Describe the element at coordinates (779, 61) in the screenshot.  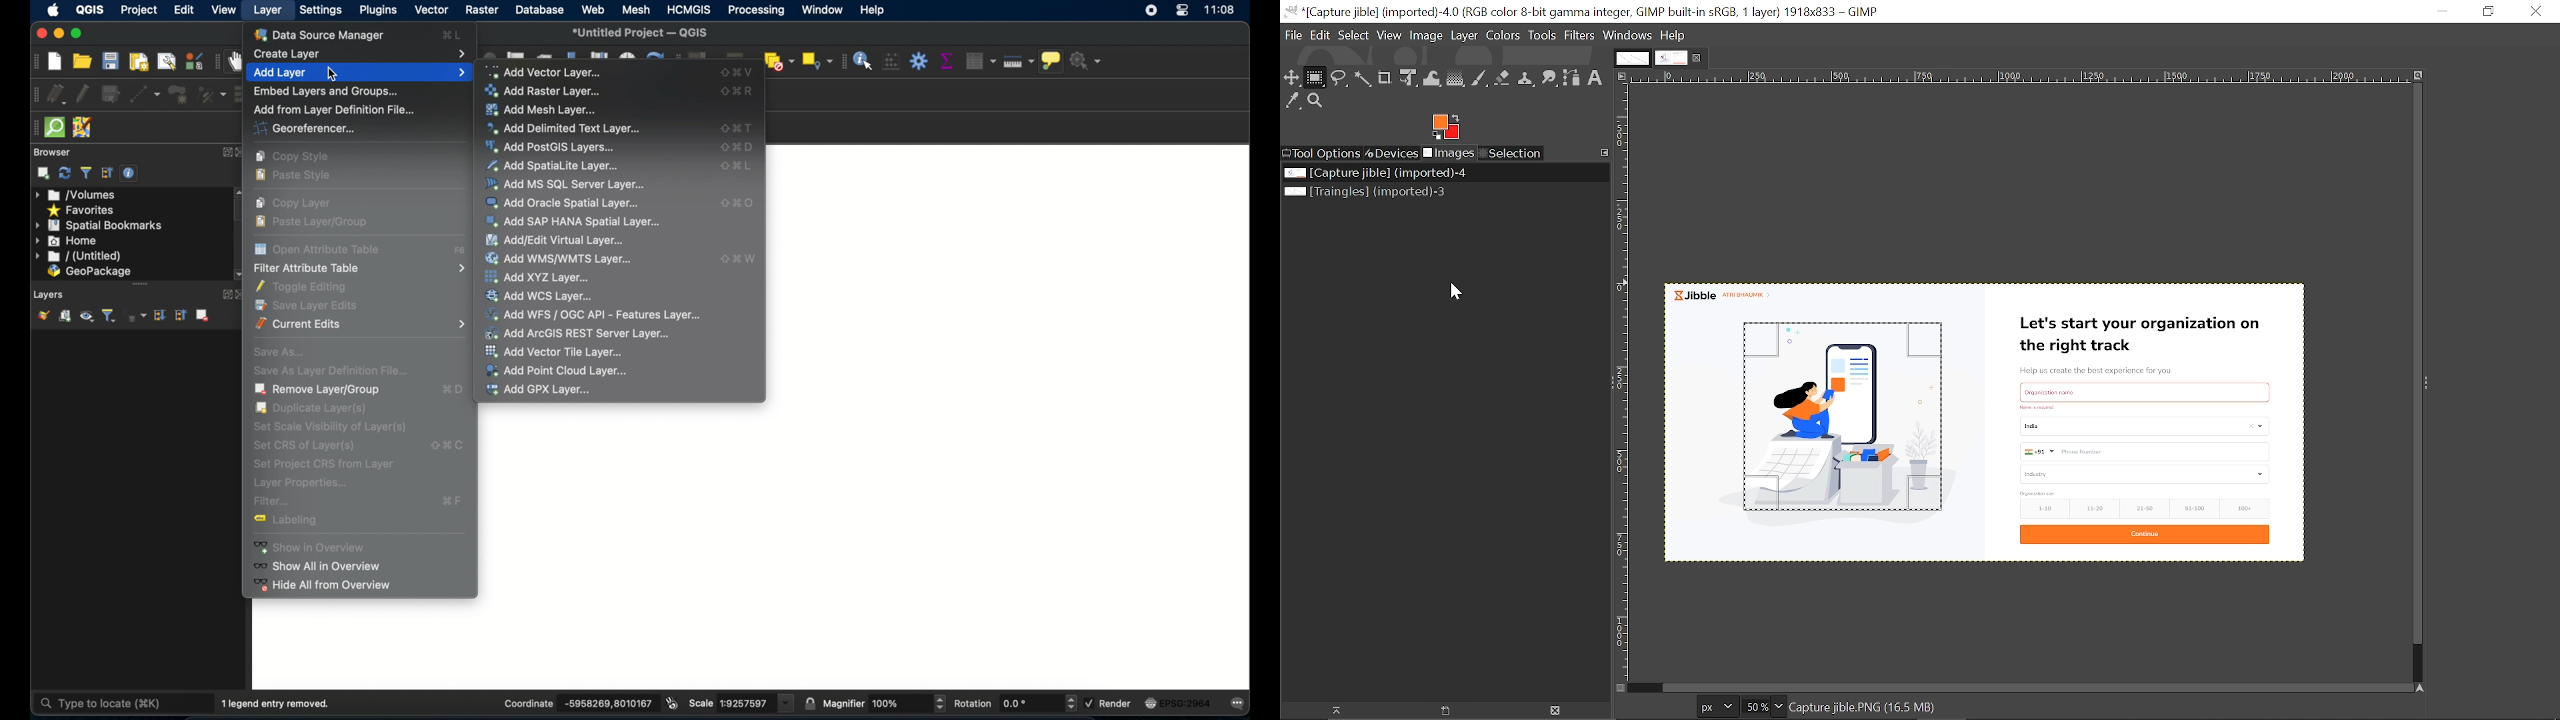
I see `deselect features from all layers` at that location.